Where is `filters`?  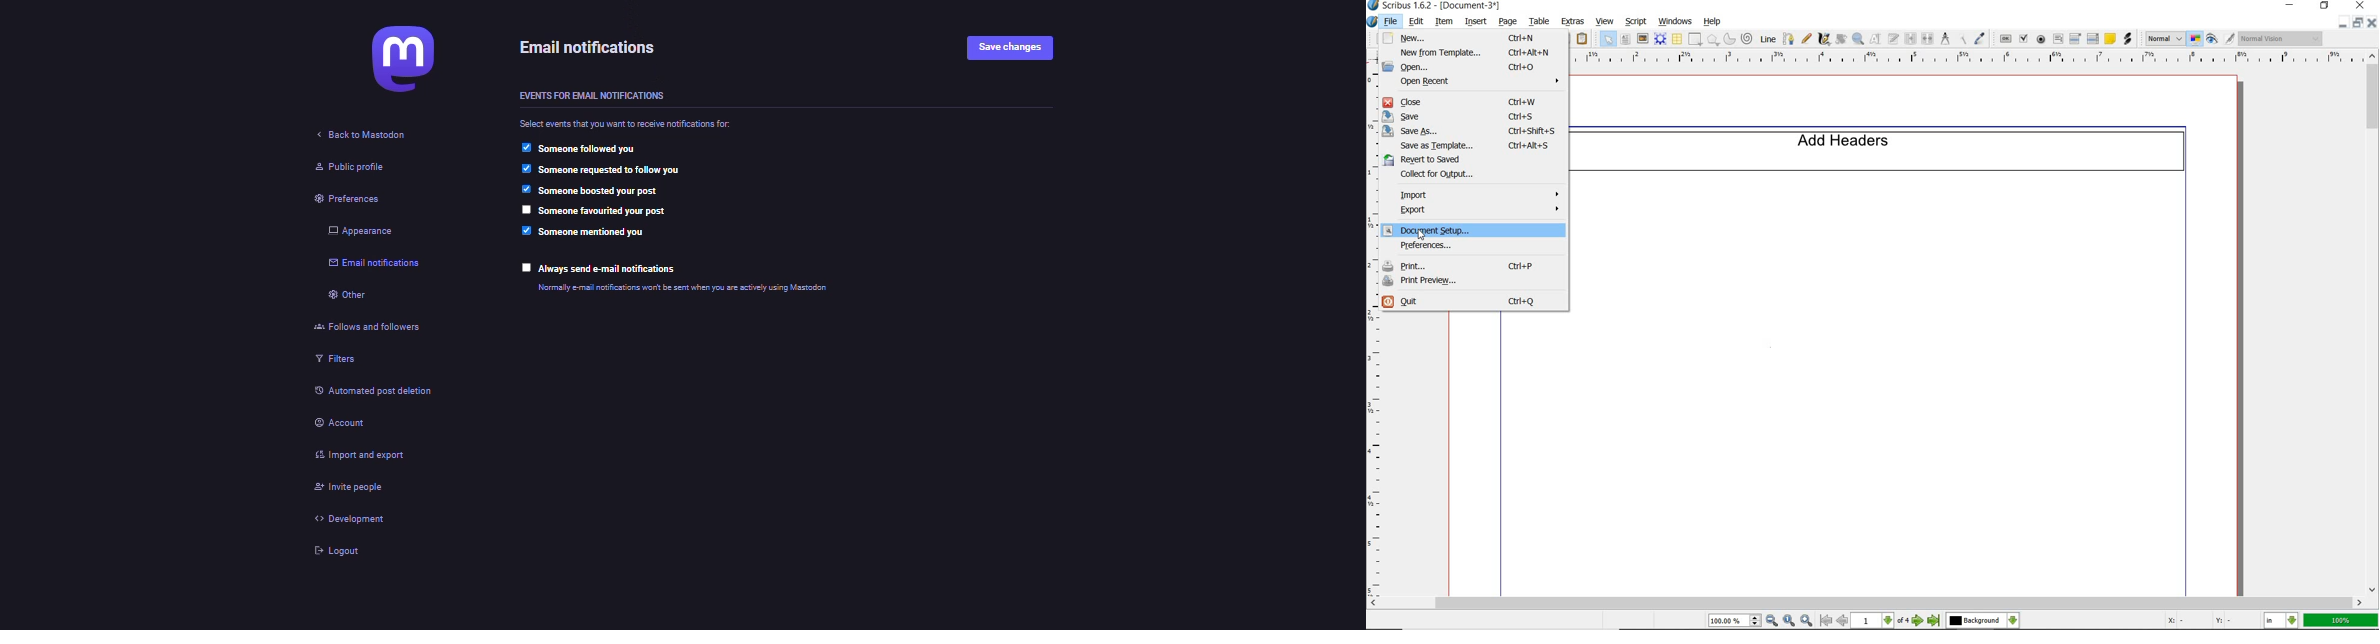
filters is located at coordinates (326, 361).